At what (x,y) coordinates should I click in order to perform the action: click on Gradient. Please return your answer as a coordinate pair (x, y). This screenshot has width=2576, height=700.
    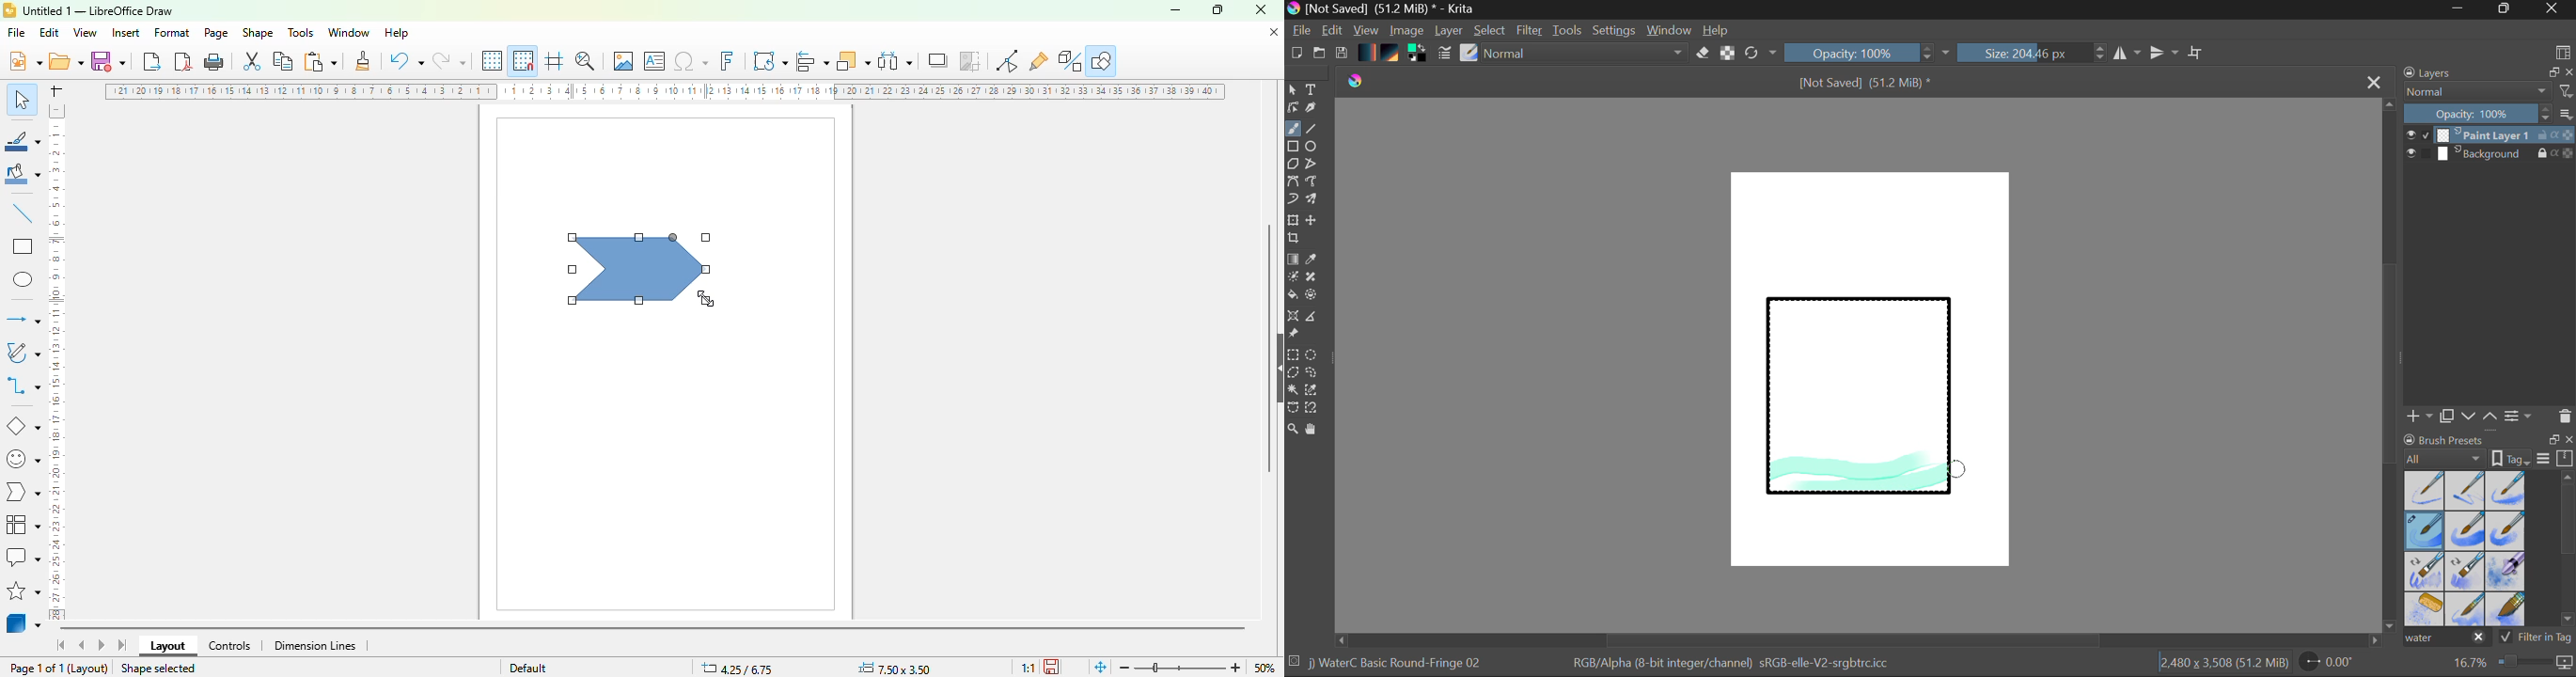
    Looking at the image, I should click on (1366, 51).